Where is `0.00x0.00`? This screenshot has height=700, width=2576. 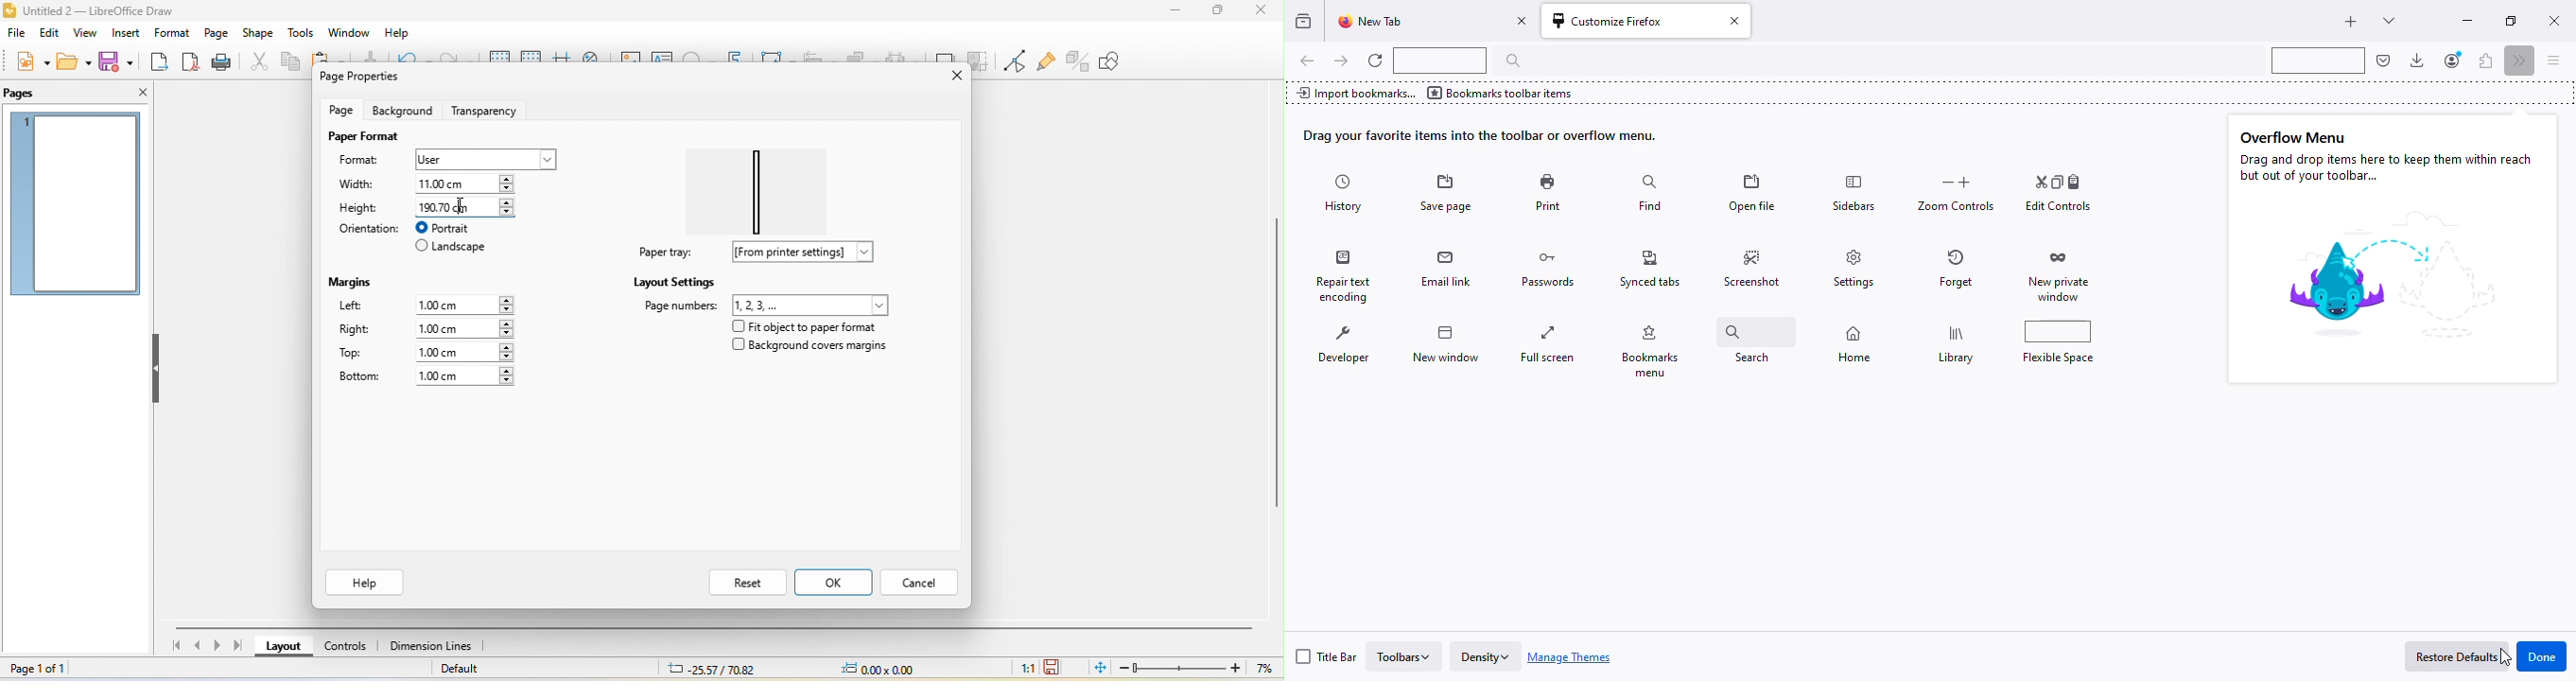
0.00x0.00 is located at coordinates (877, 668).